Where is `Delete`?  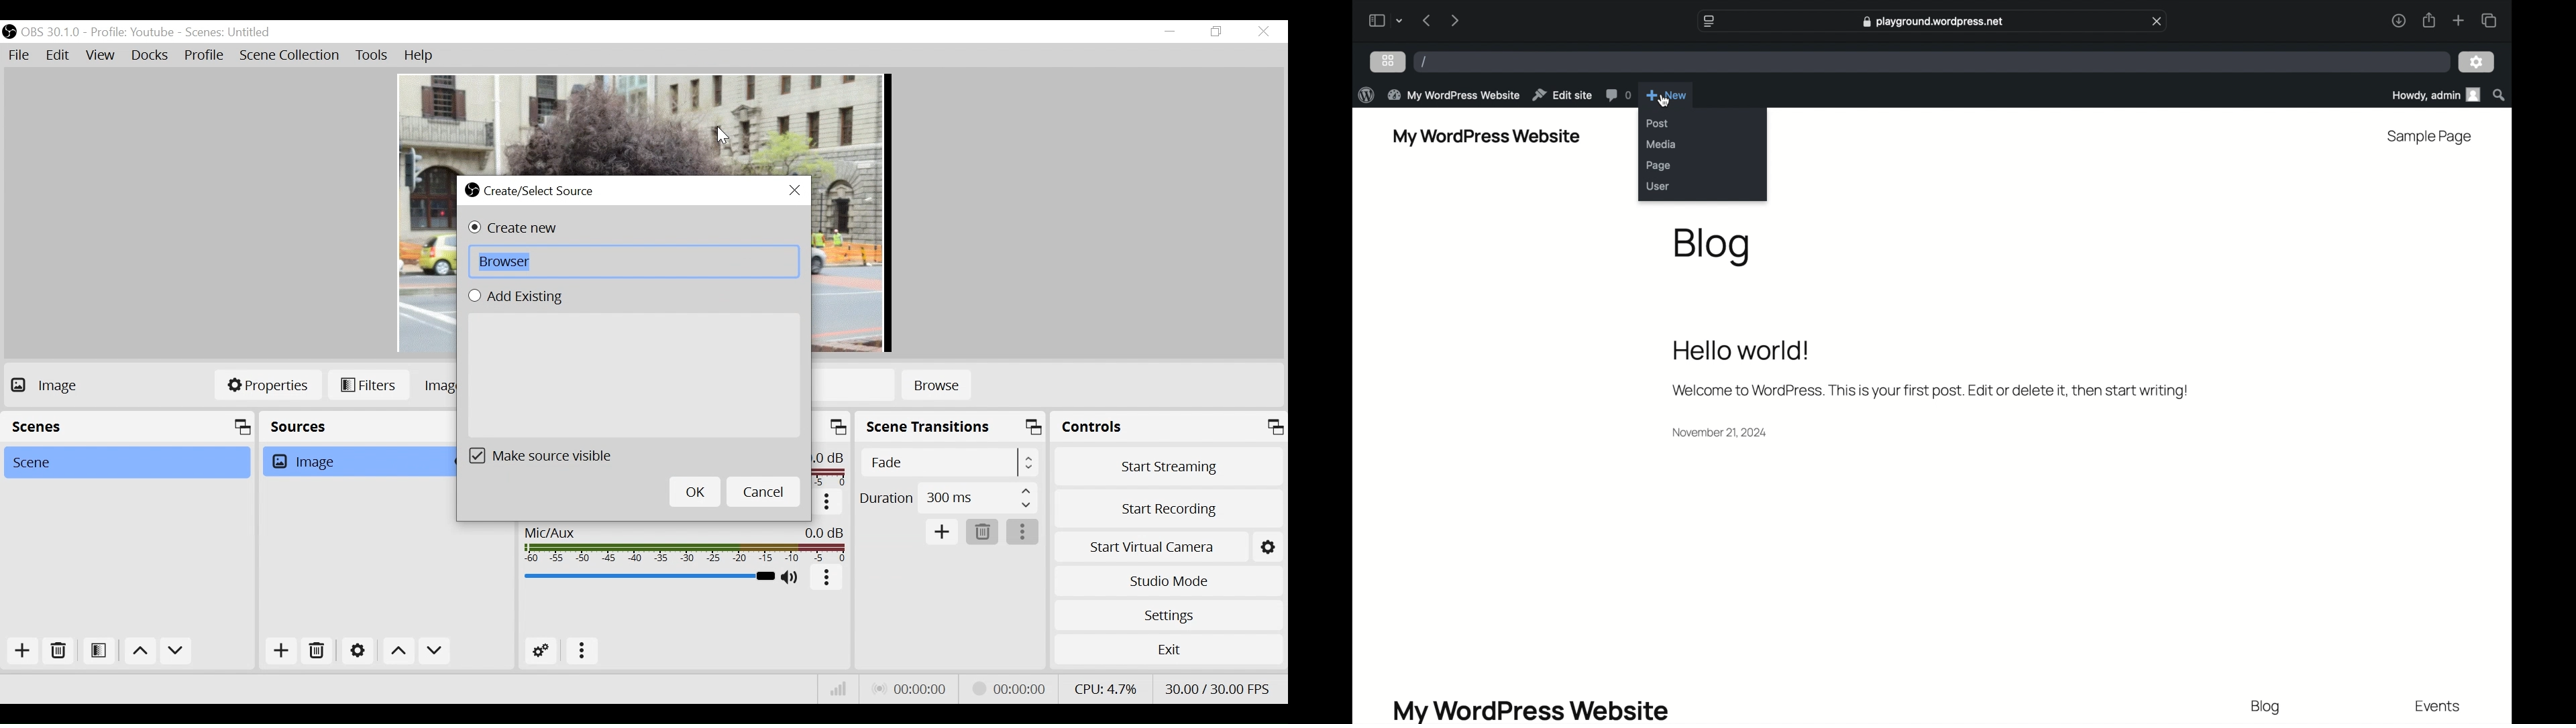
Delete is located at coordinates (60, 652).